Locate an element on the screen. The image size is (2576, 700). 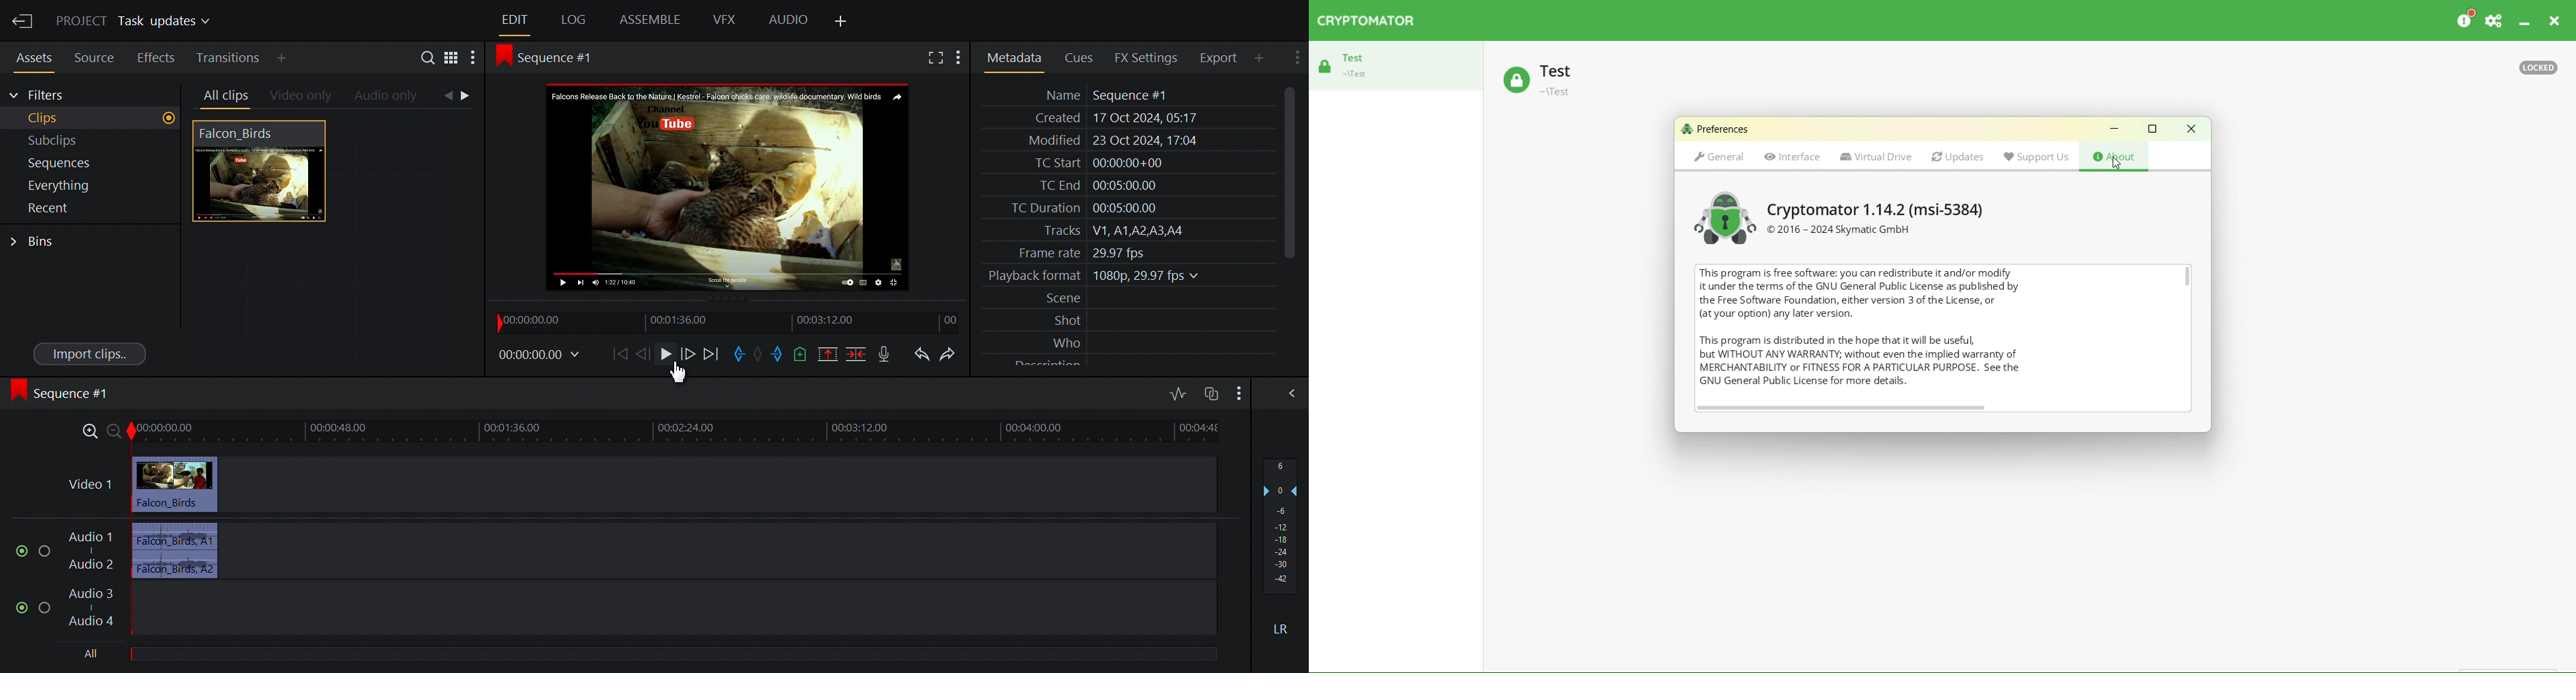
Add a cue is located at coordinates (803, 354).